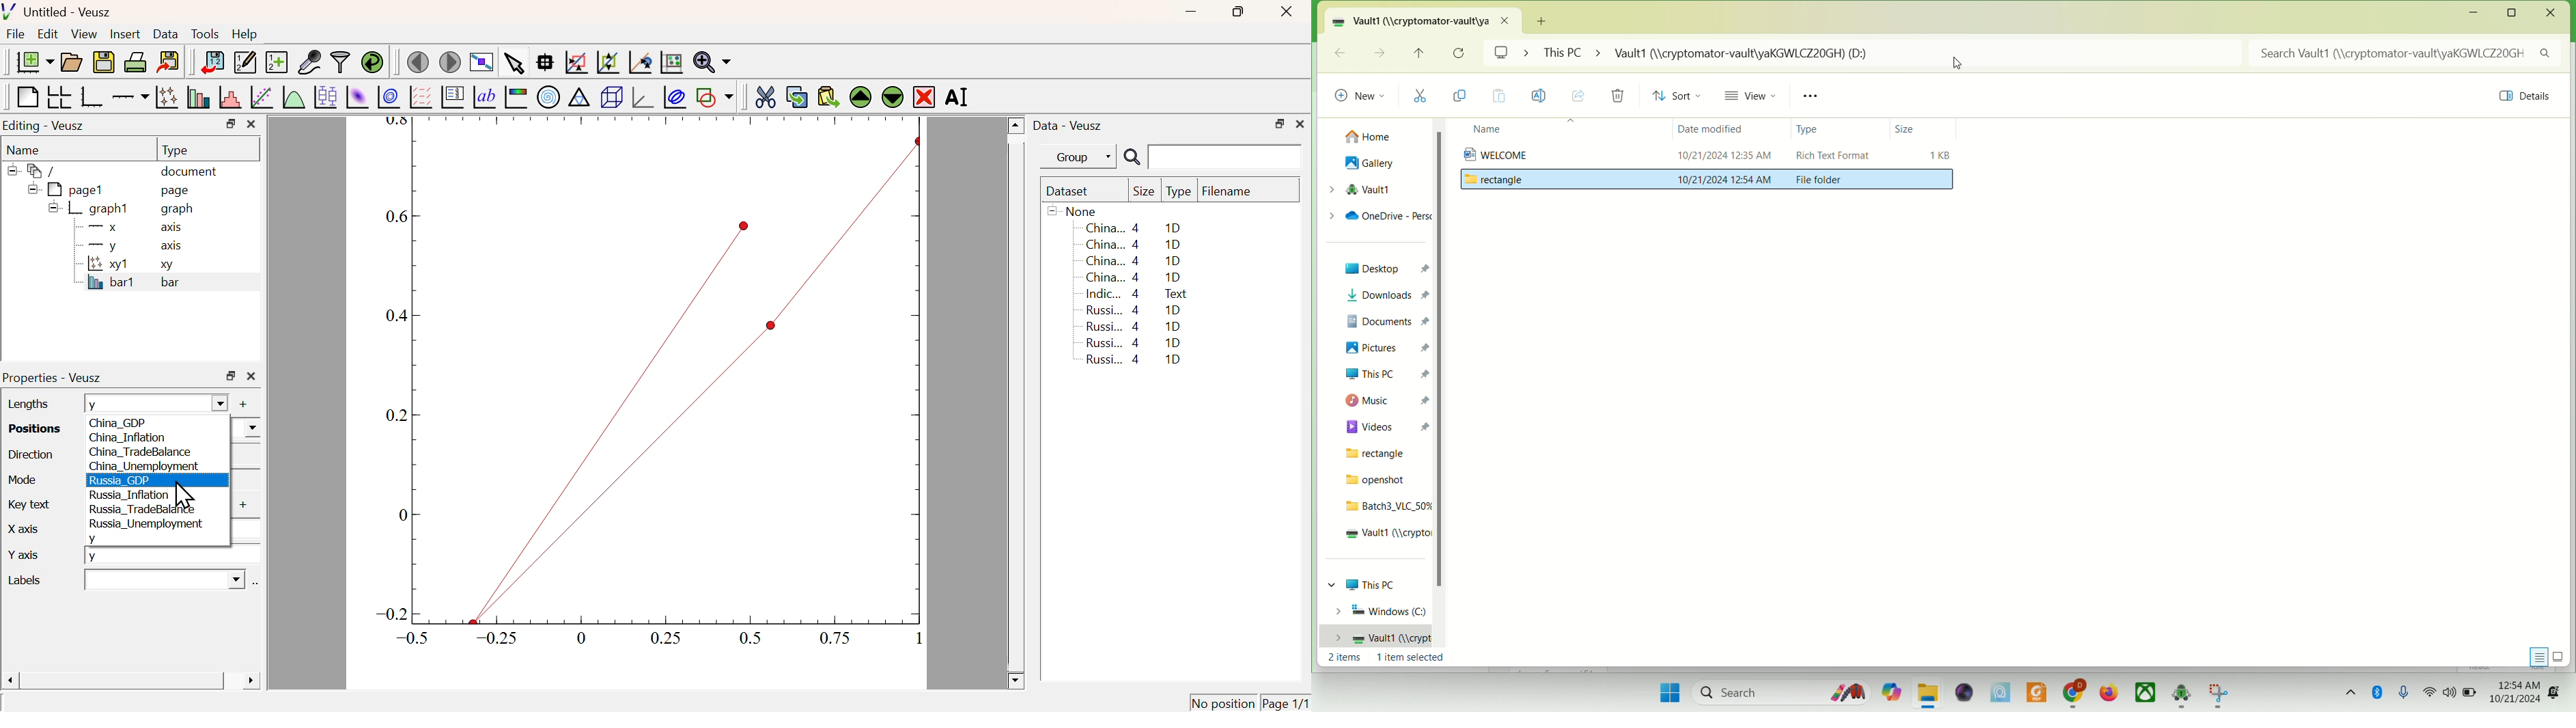  Describe the element at coordinates (251, 124) in the screenshot. I see `Close` at that location.